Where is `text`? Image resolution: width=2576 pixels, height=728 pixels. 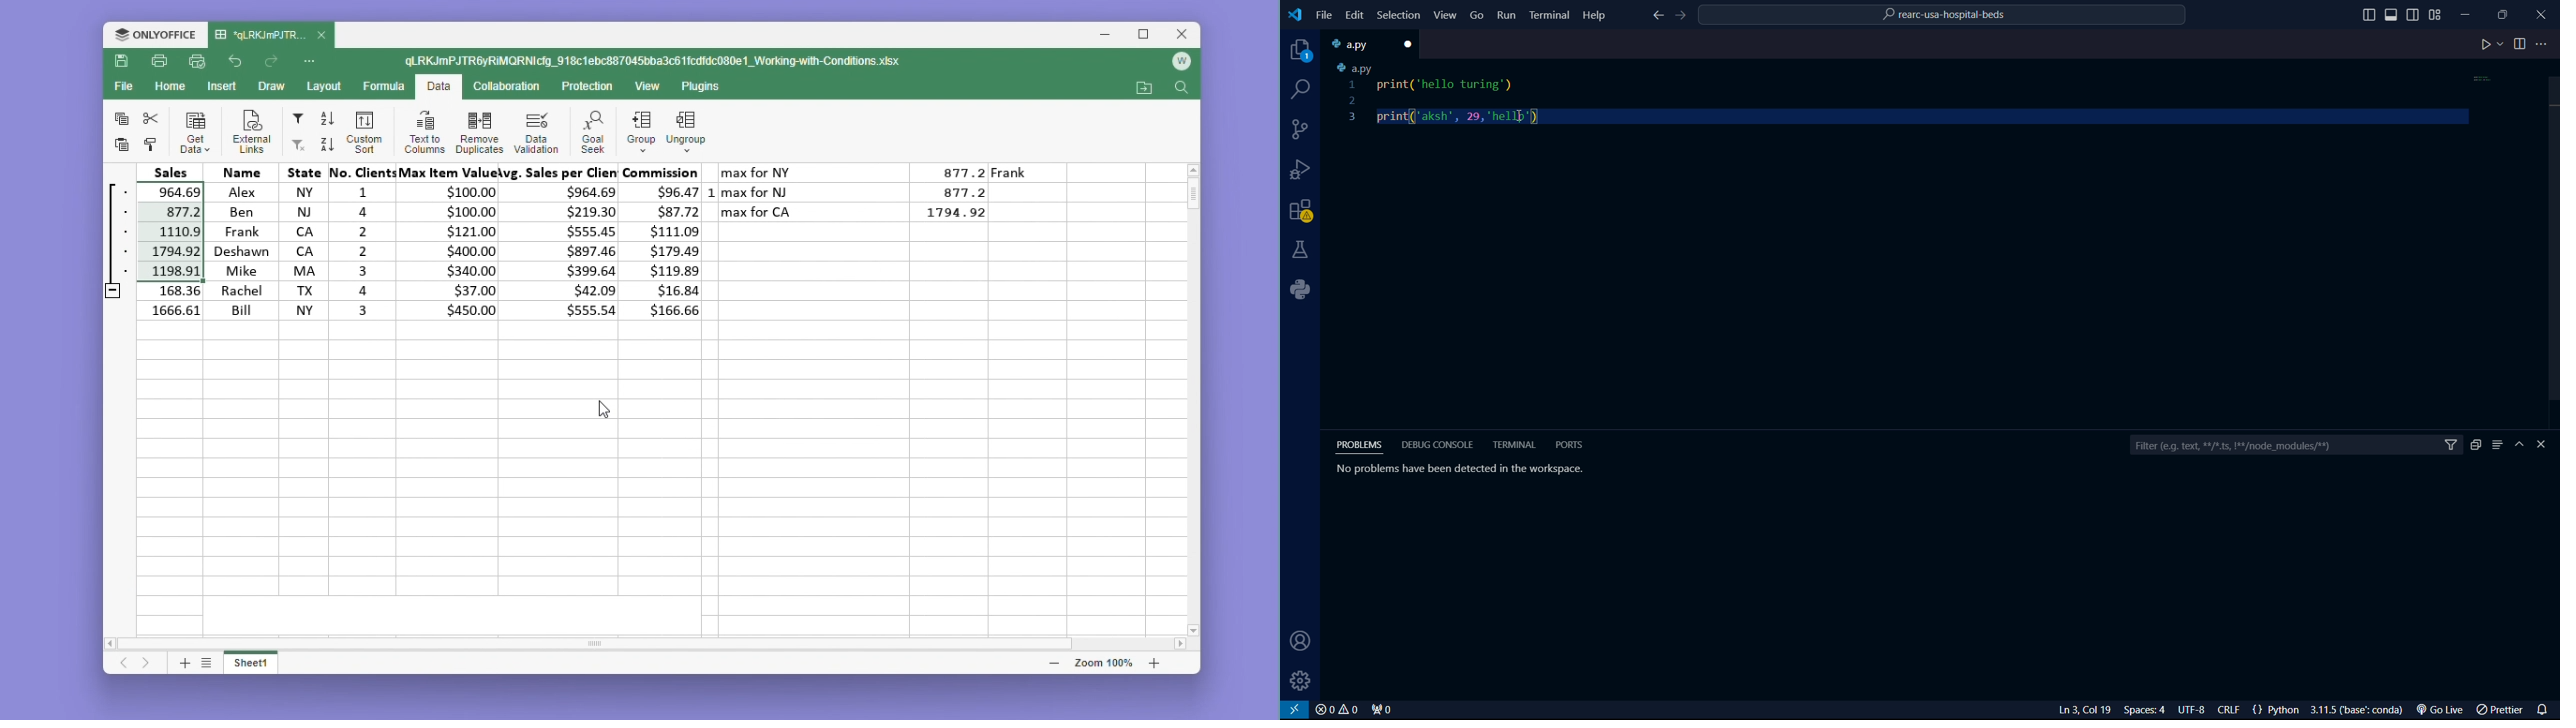
text is located at coordinates (727, 155).